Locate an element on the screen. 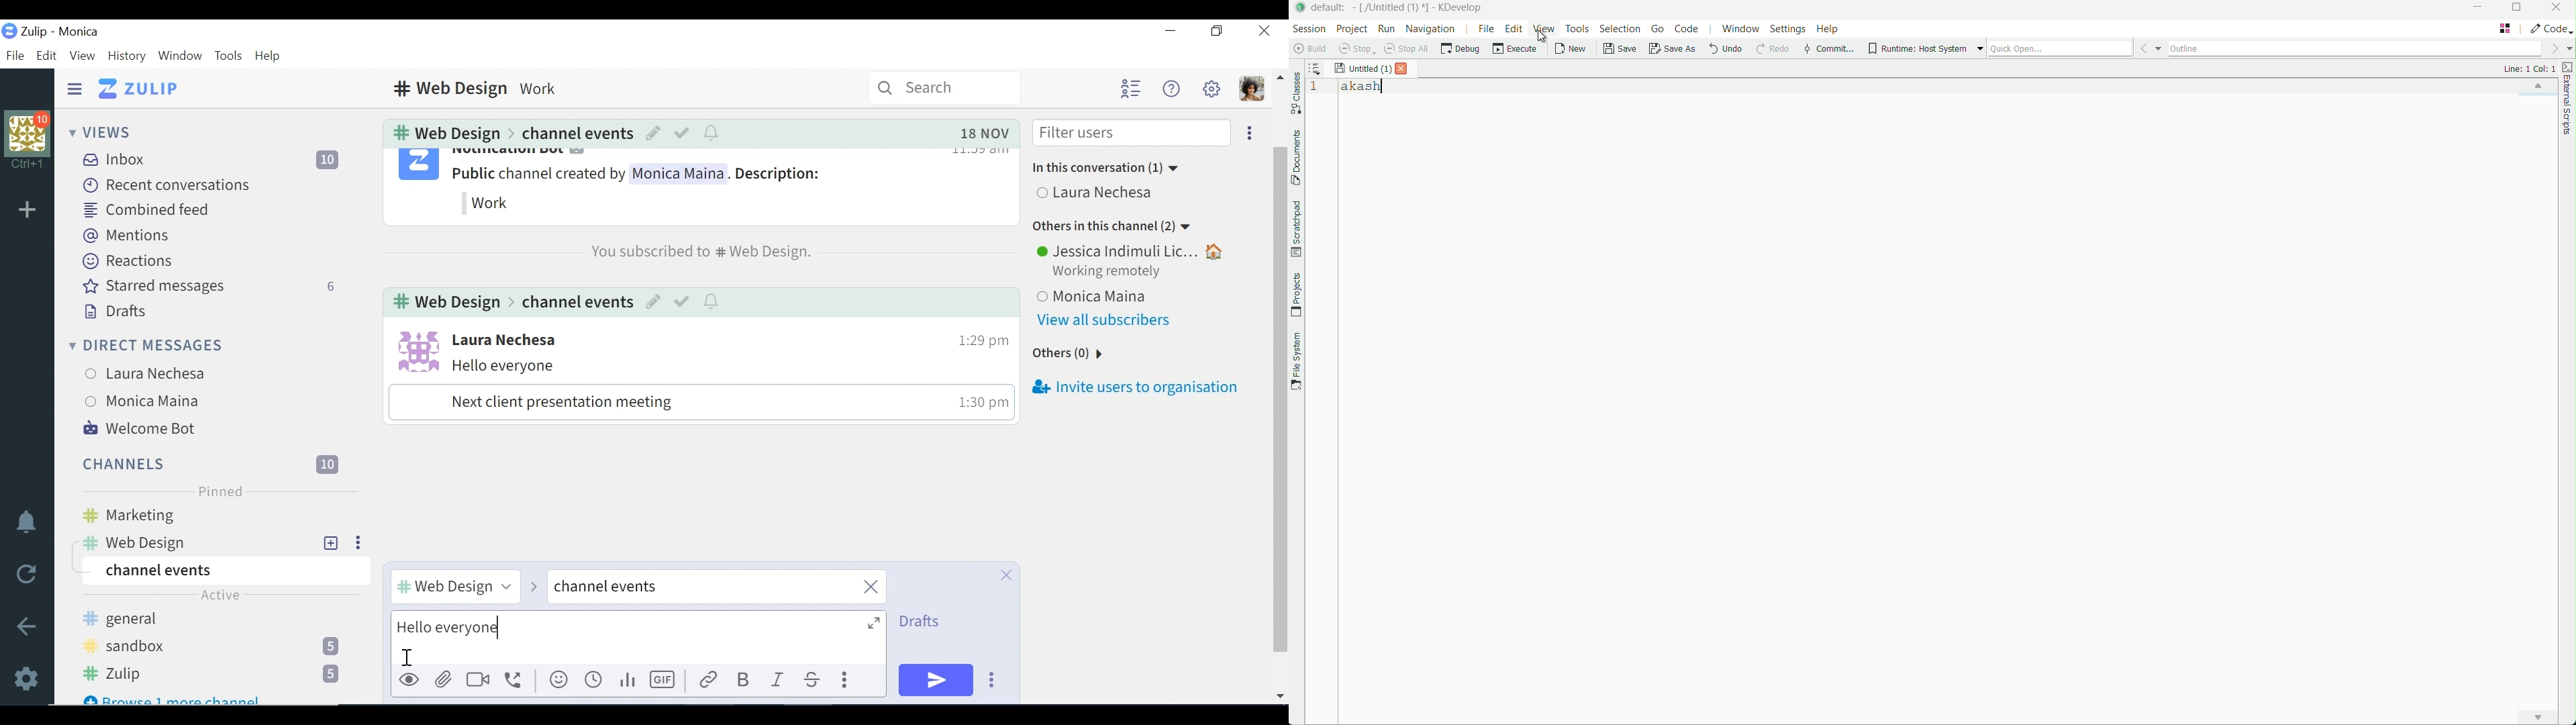  Help is located at coordinates (269, 56).